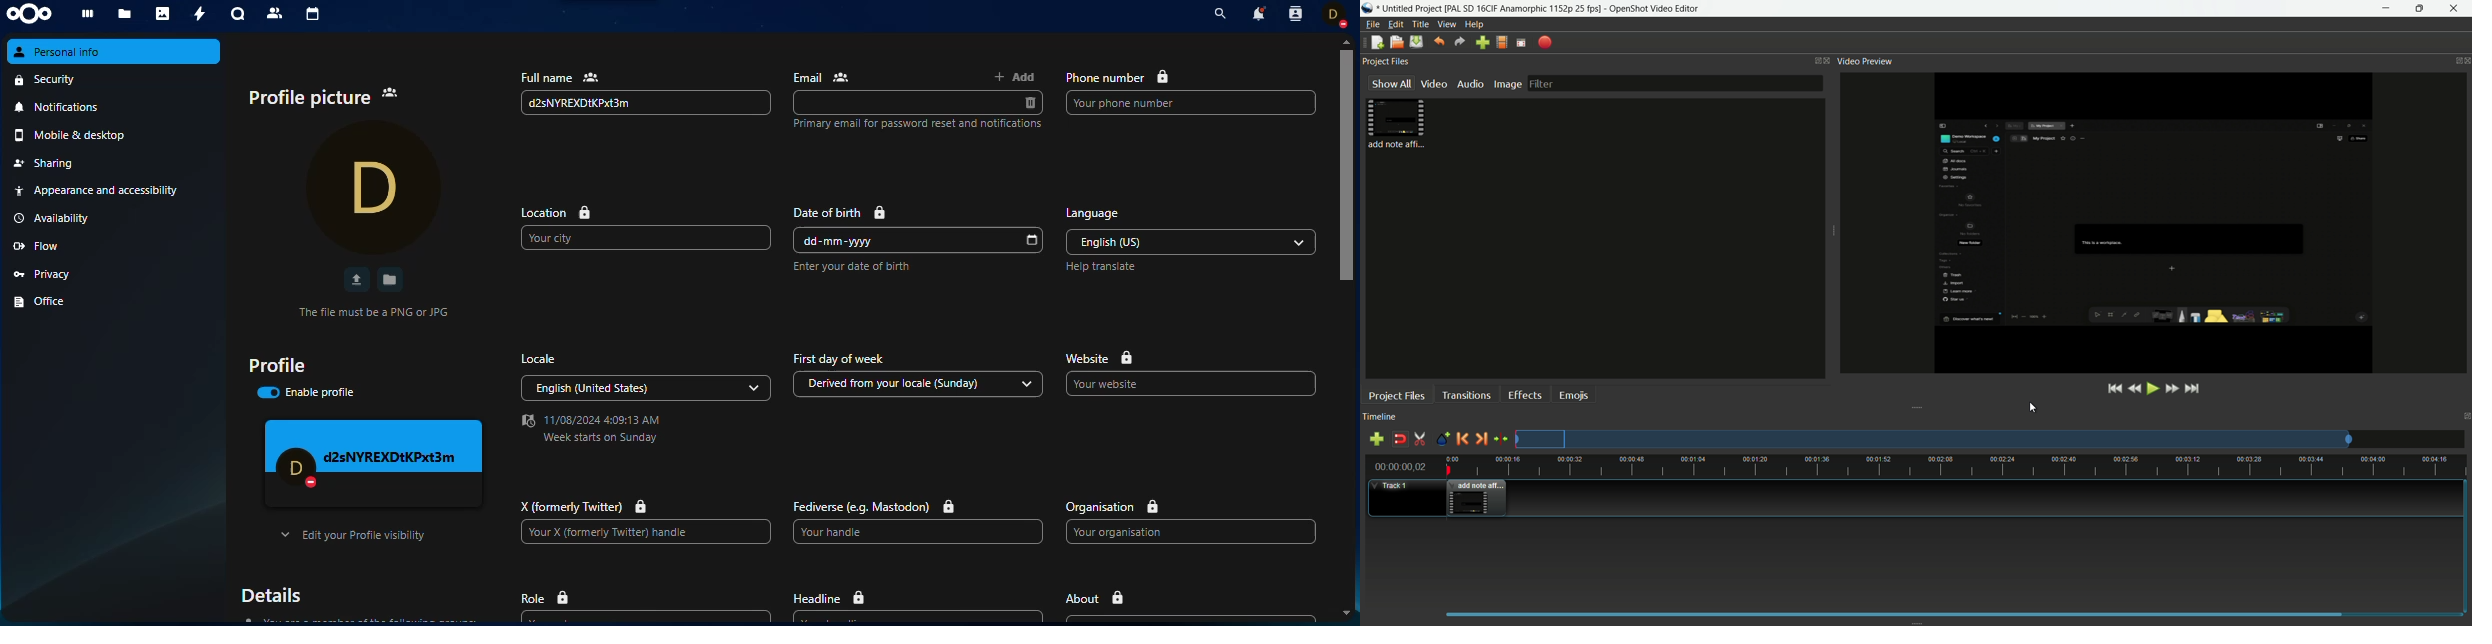 This screenshot has width=2492, height=644. Describe the element at coordinates (1445, 24) in the screenshot. I see `view menu` at that location.